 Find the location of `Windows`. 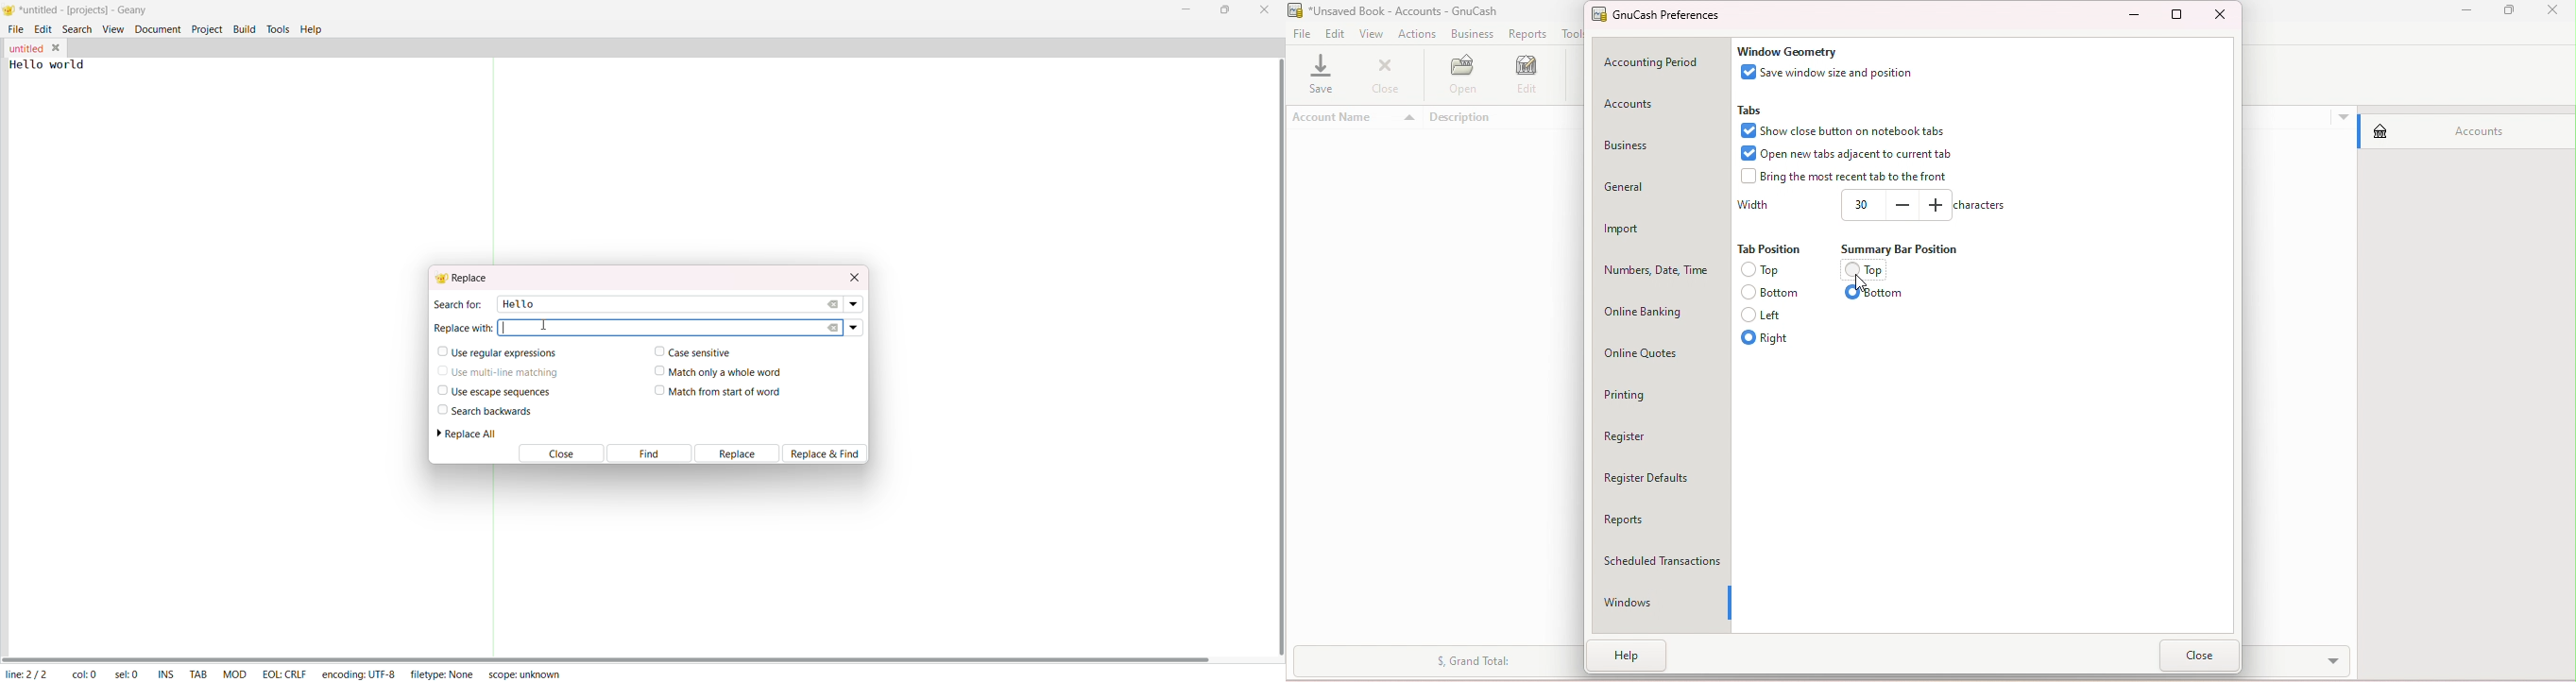

Windows is located at coordinates (1655, 604).